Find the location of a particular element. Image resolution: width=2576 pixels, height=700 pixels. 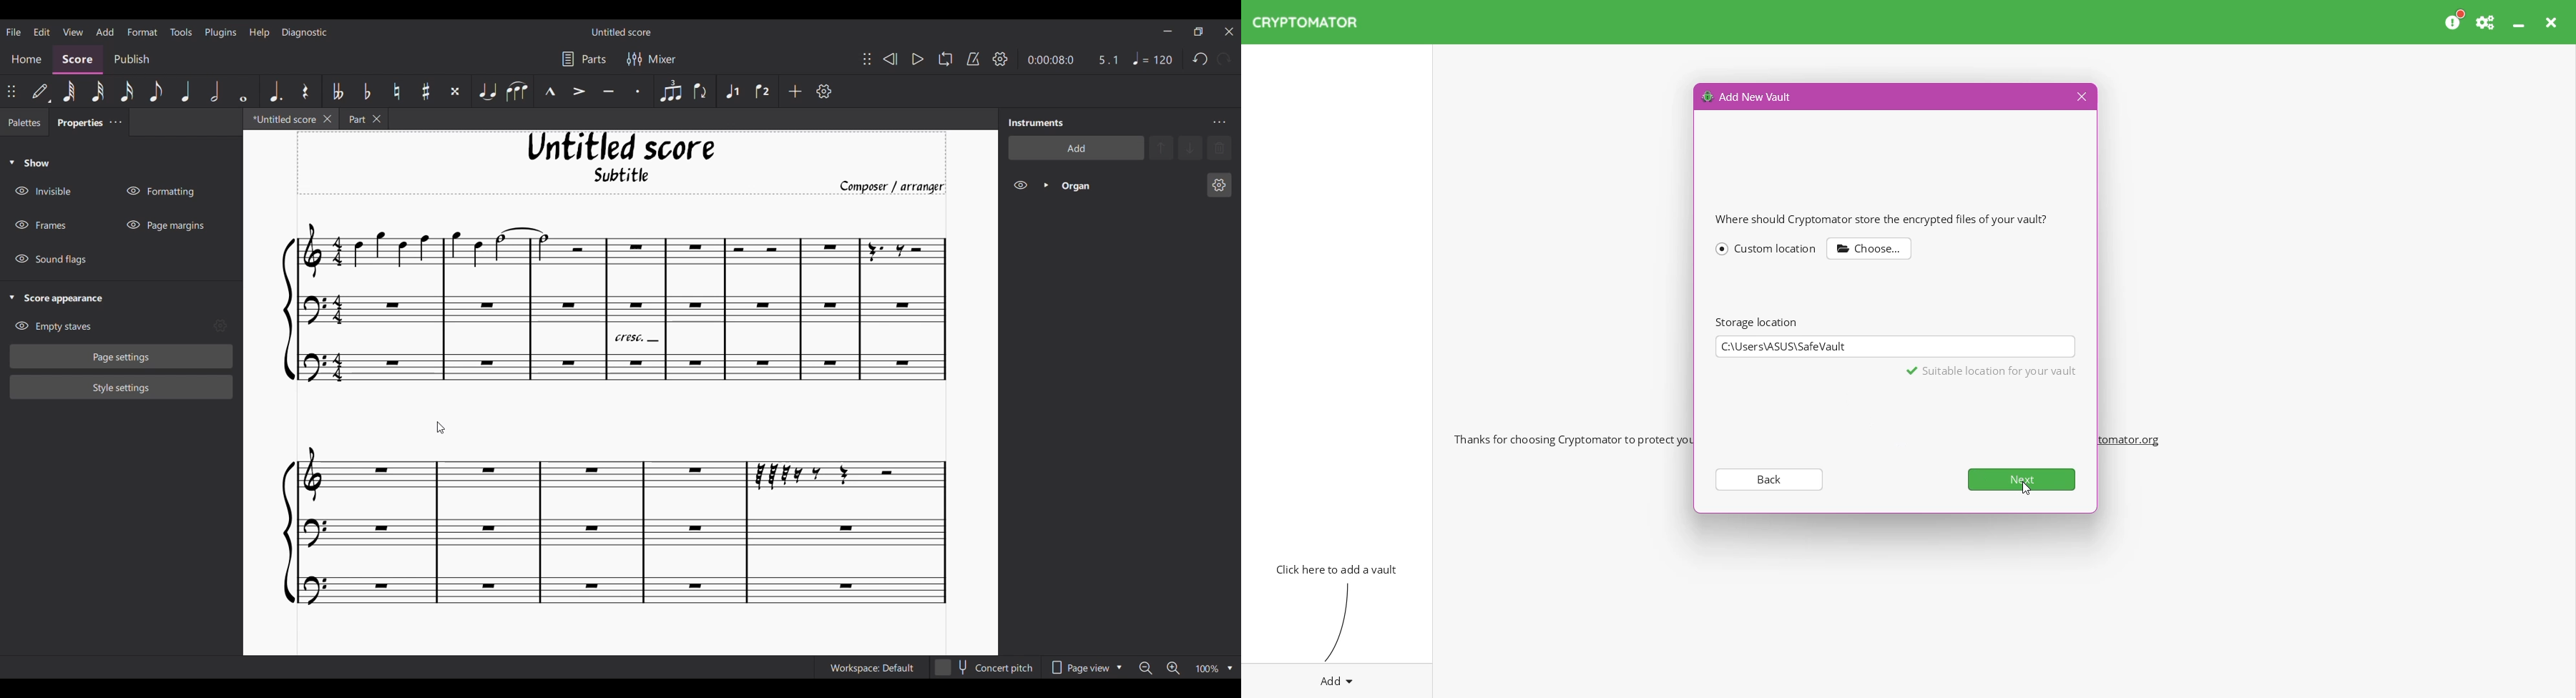

Score section is located at coordinates (78, 58).